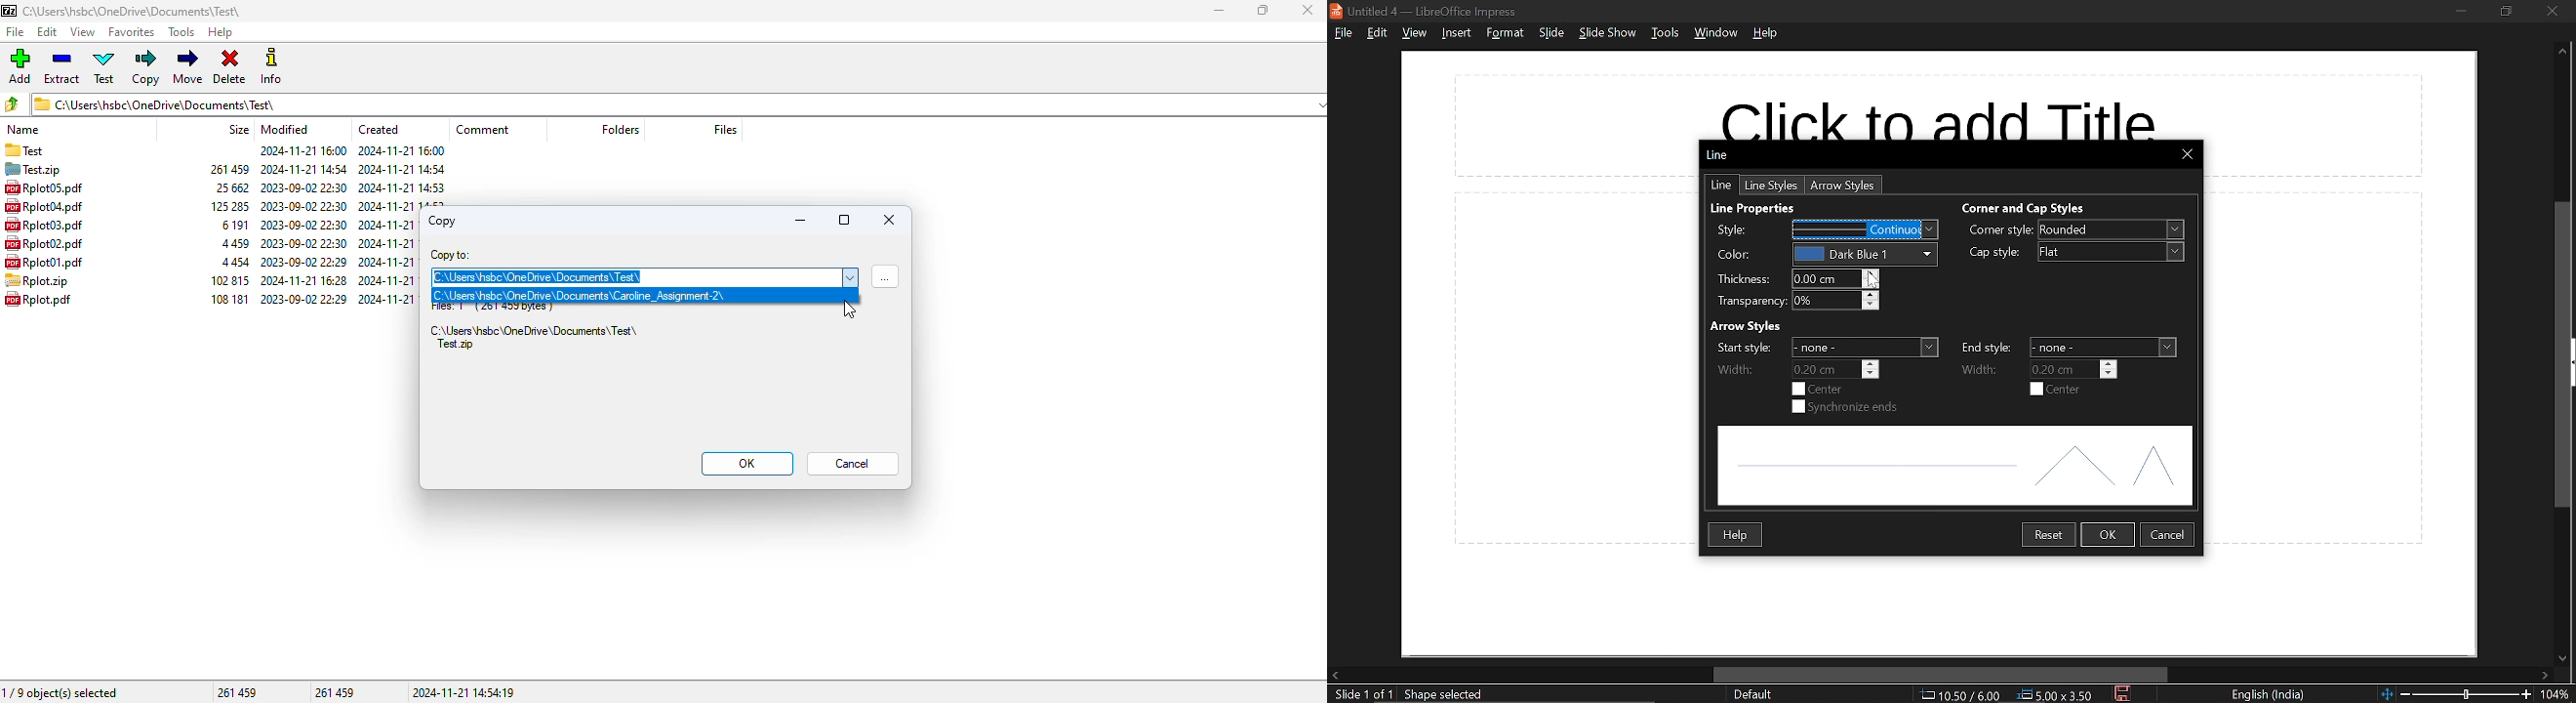 The image size is (2576, 728). Describe the element at coordinates (2506, 11) in the screenshot. I see `restore down` at that location.